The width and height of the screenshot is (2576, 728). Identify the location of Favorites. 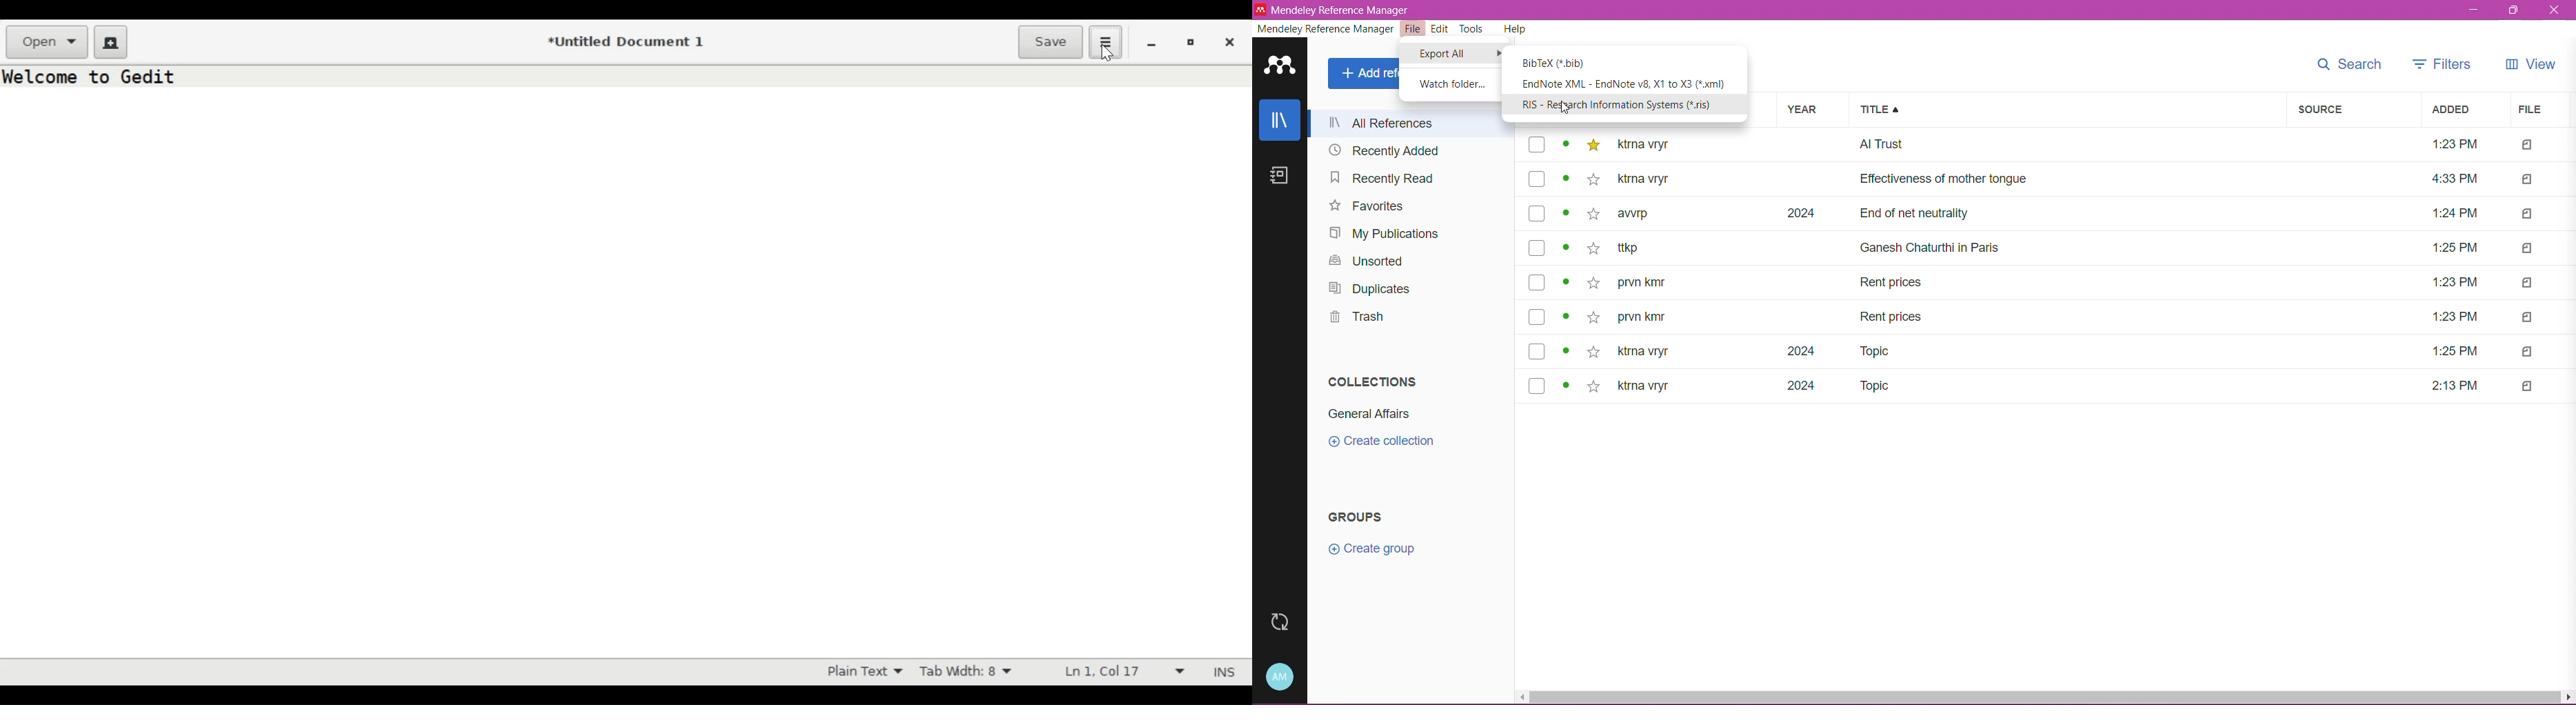
(1365, 207).